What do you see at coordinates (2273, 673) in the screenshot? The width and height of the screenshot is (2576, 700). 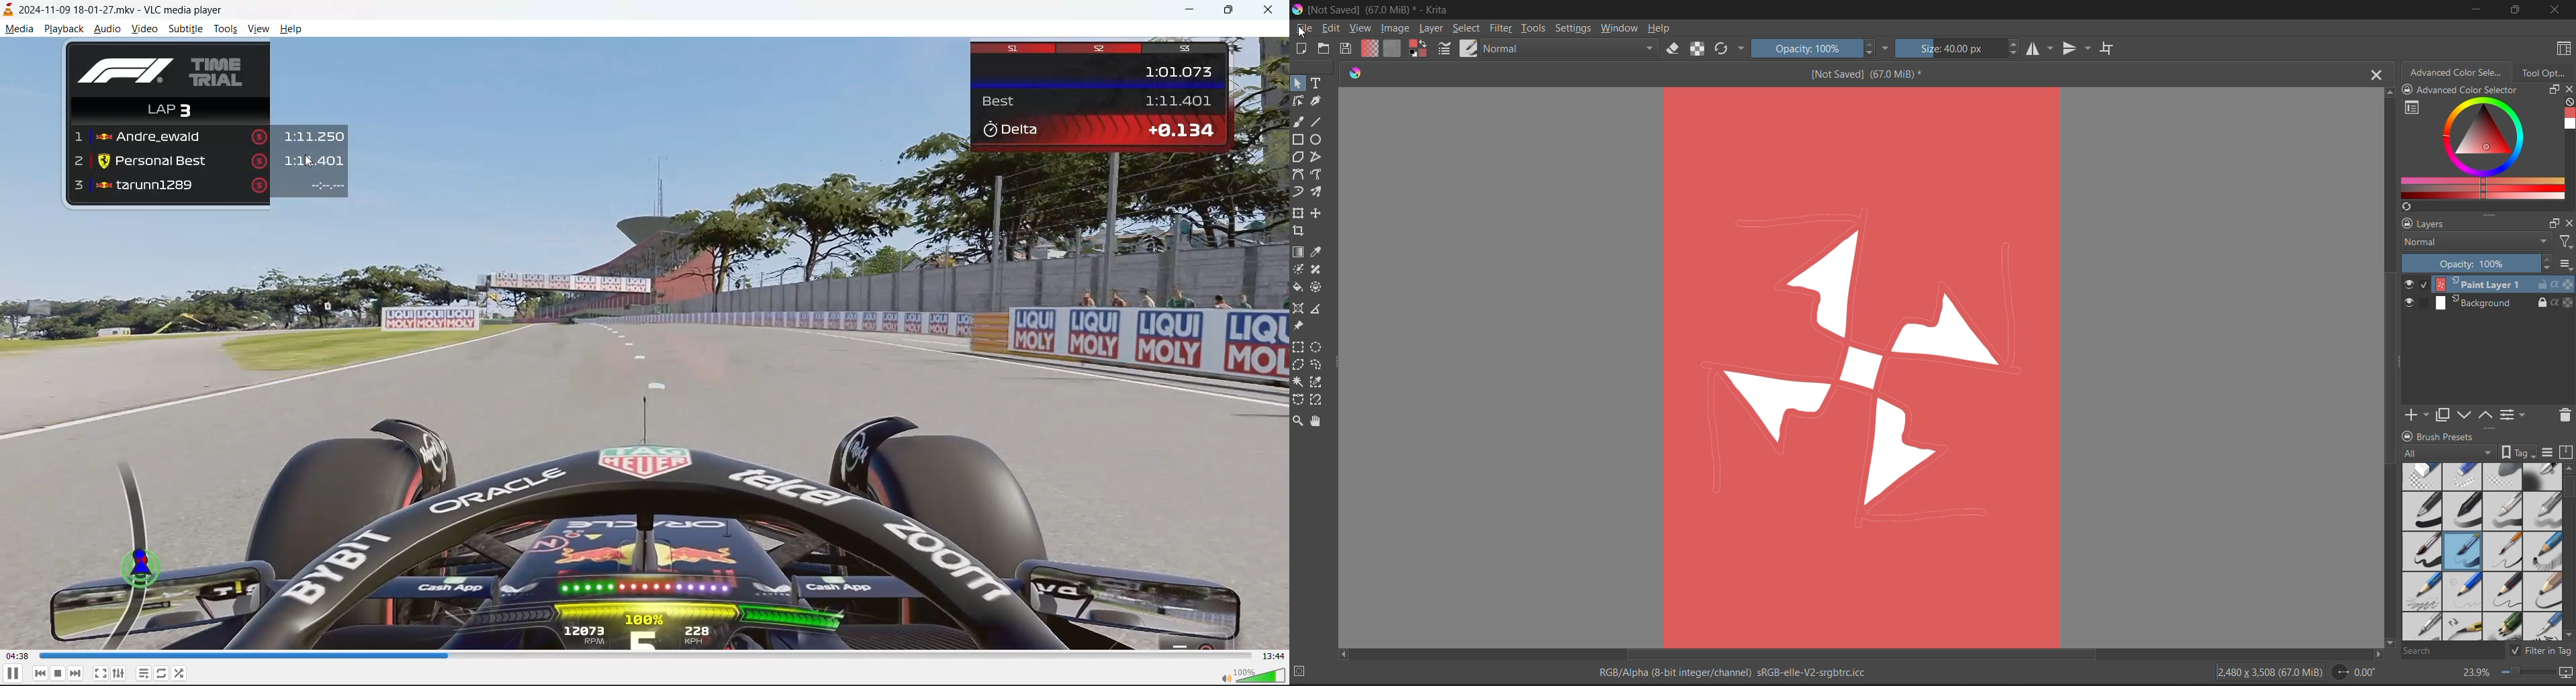 I see `image description` at bounding box center [2273, 673].